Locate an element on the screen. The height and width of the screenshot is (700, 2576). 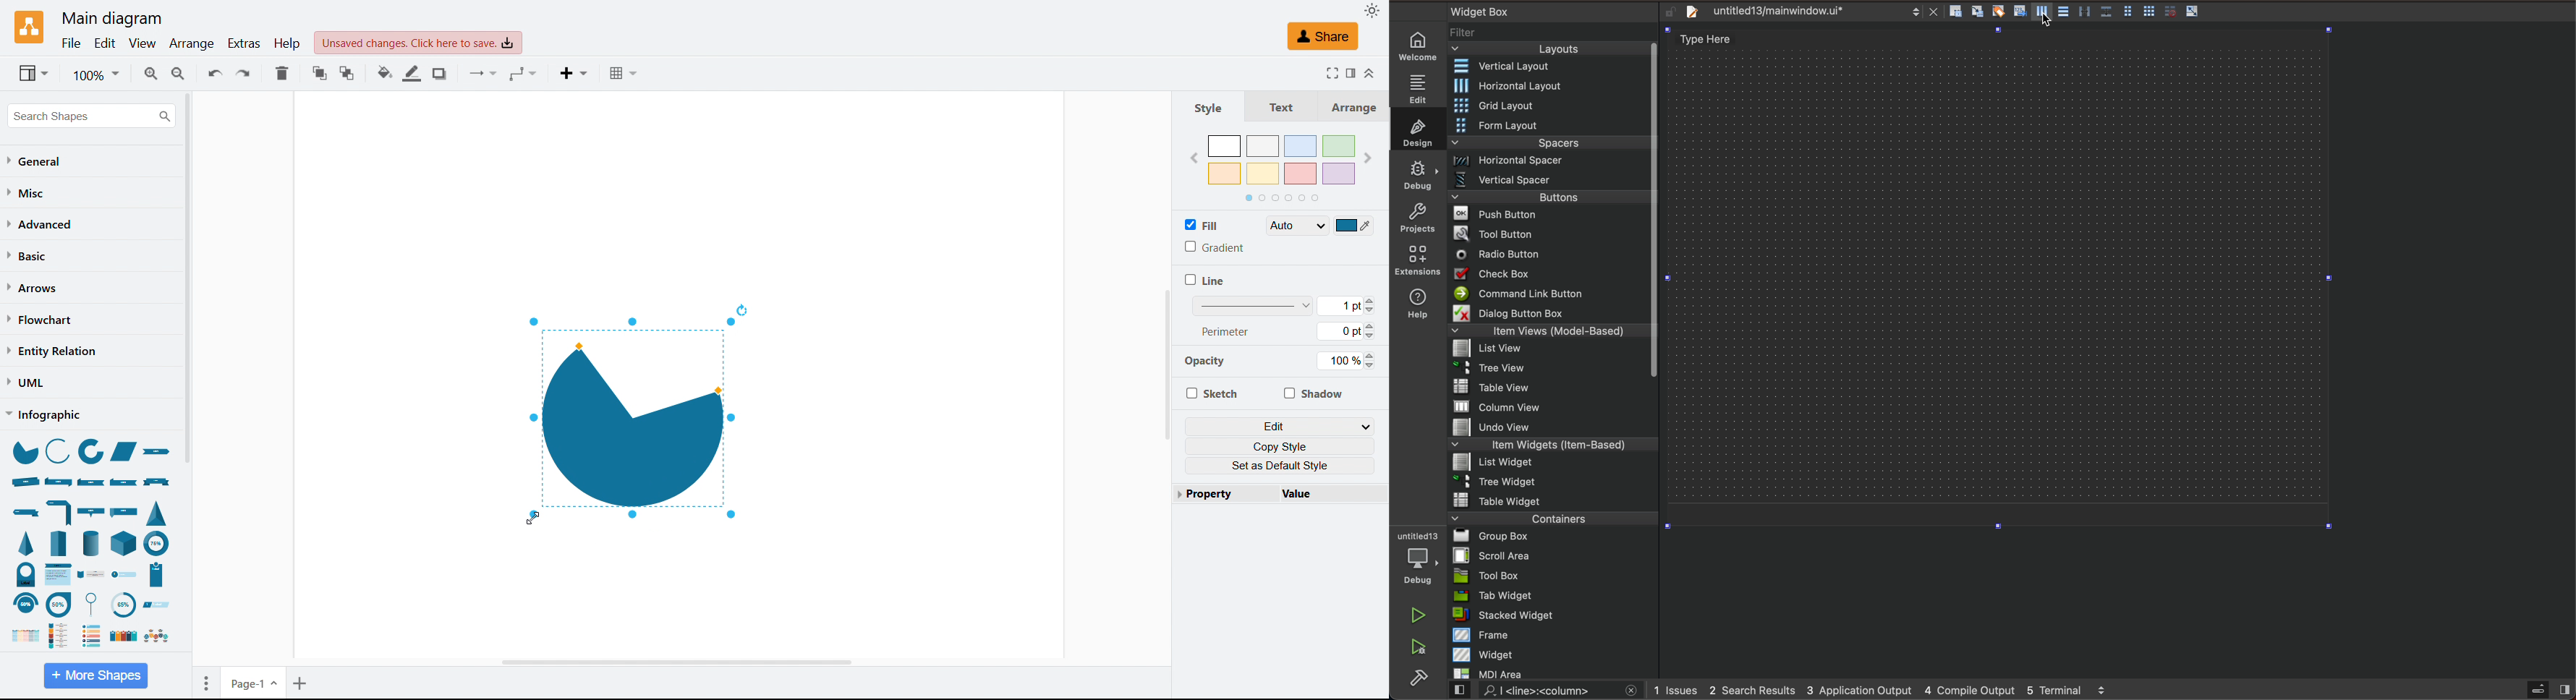
Set line perimeter  is located at coordinates (1345, 331).